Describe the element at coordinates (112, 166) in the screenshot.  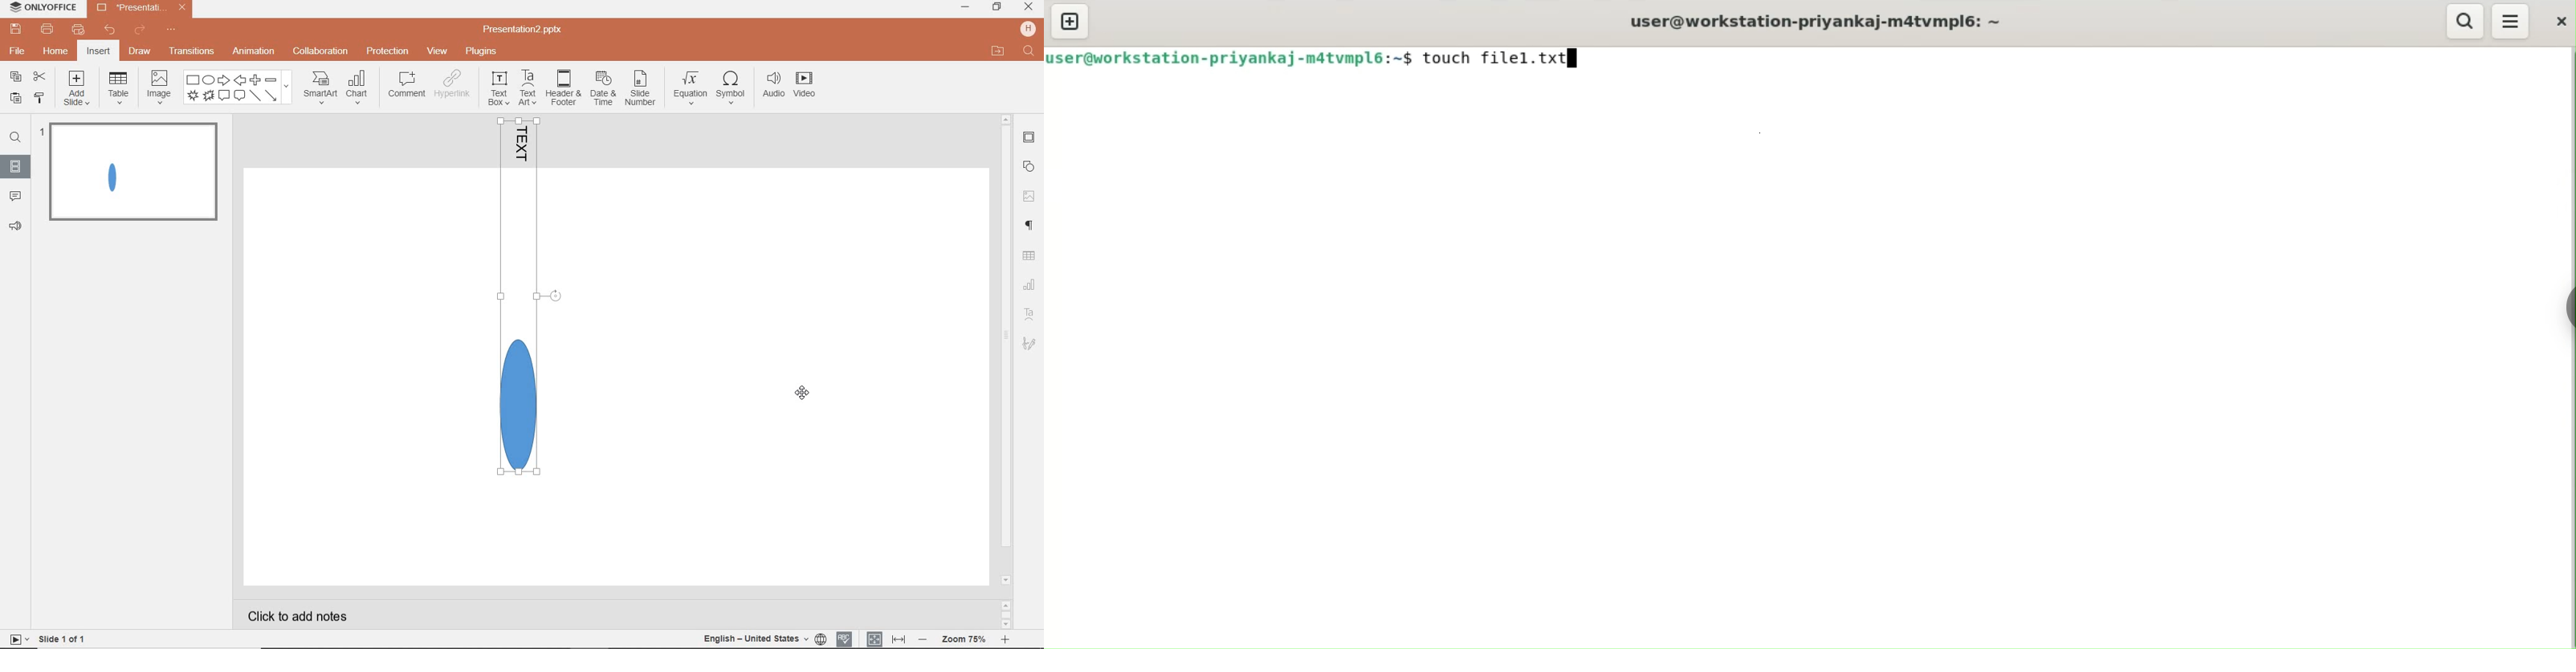
I see `GROUPED OBJECT ROTATED` at that location.